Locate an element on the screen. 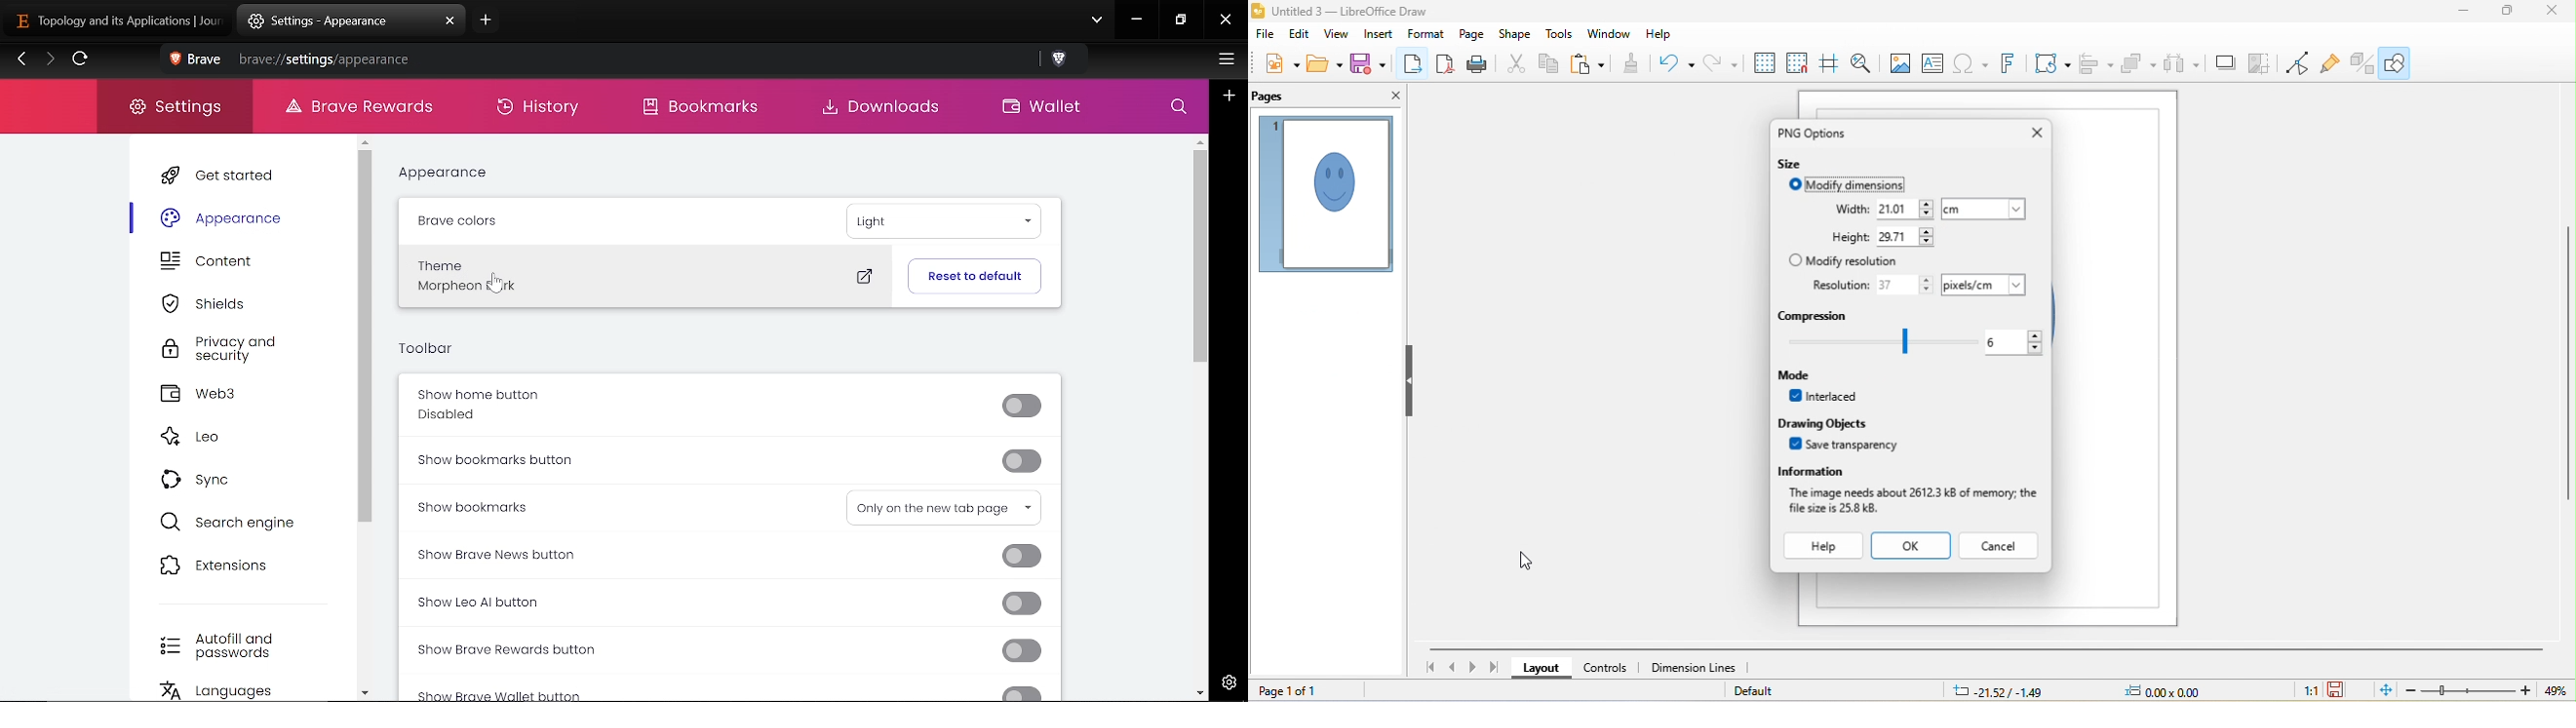 The height and width of the screenshot is (728, 2576). shadow is located at coordinates (2223, 61).